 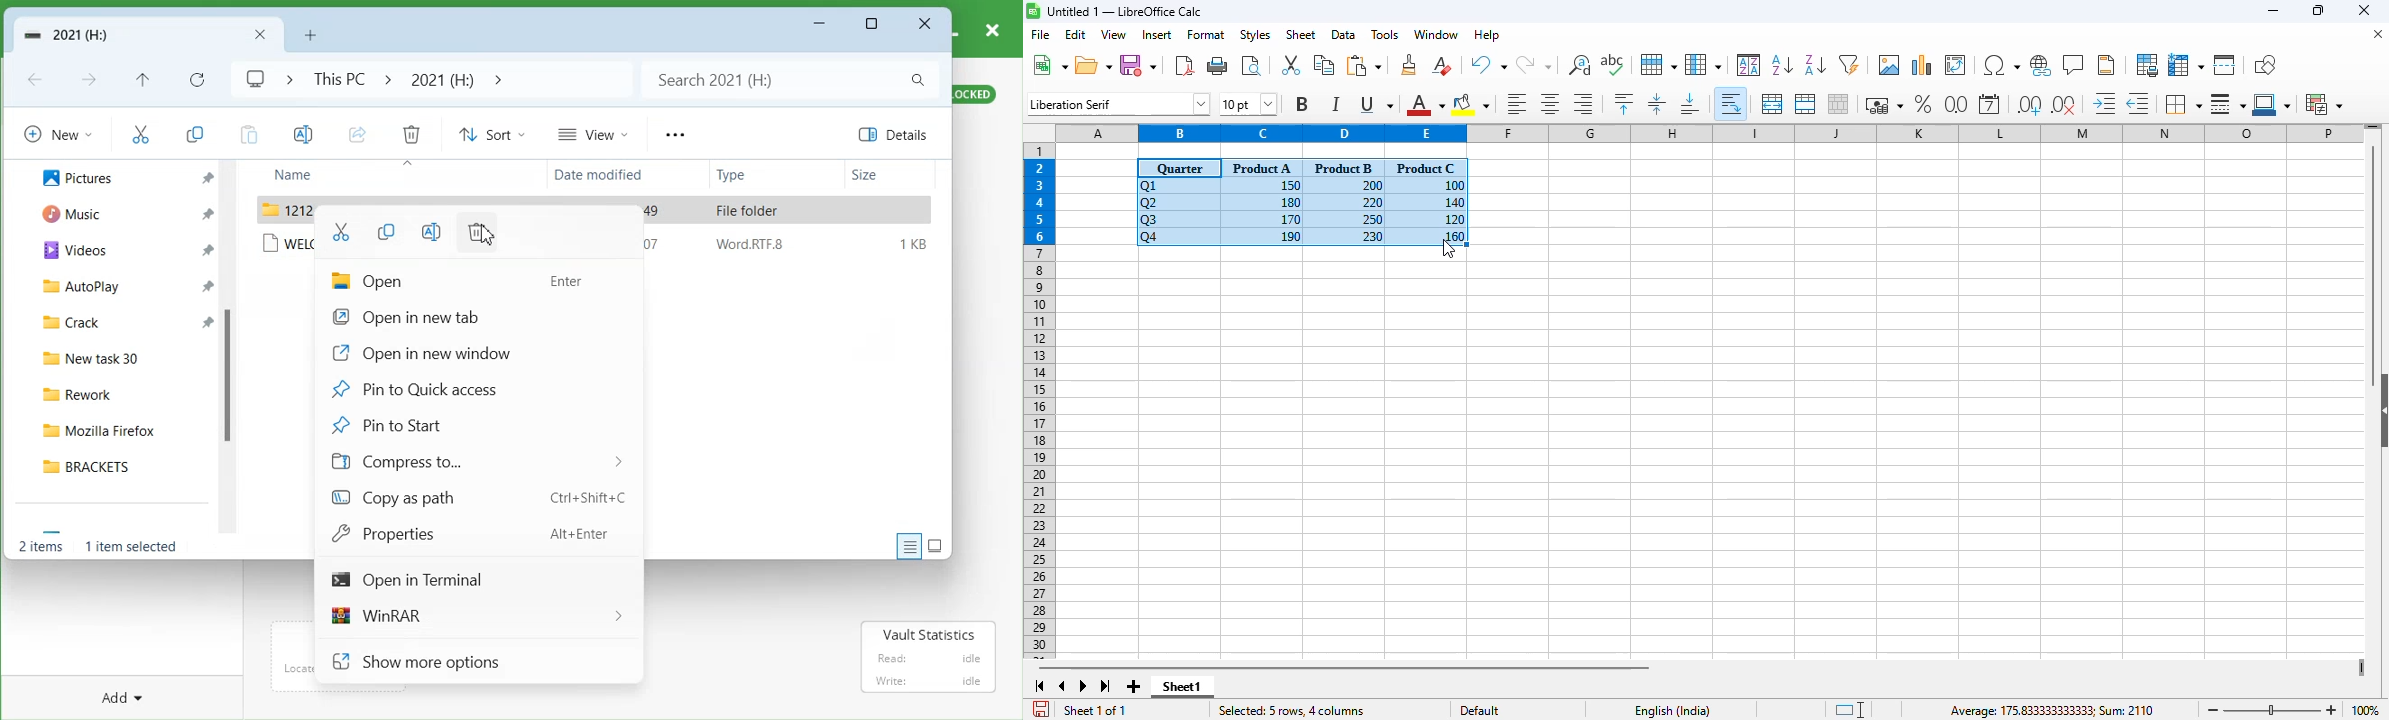 What do you see at coordinates (1487, 35) in the screenshot?
I see `help` at bounding box center [1487, 35].